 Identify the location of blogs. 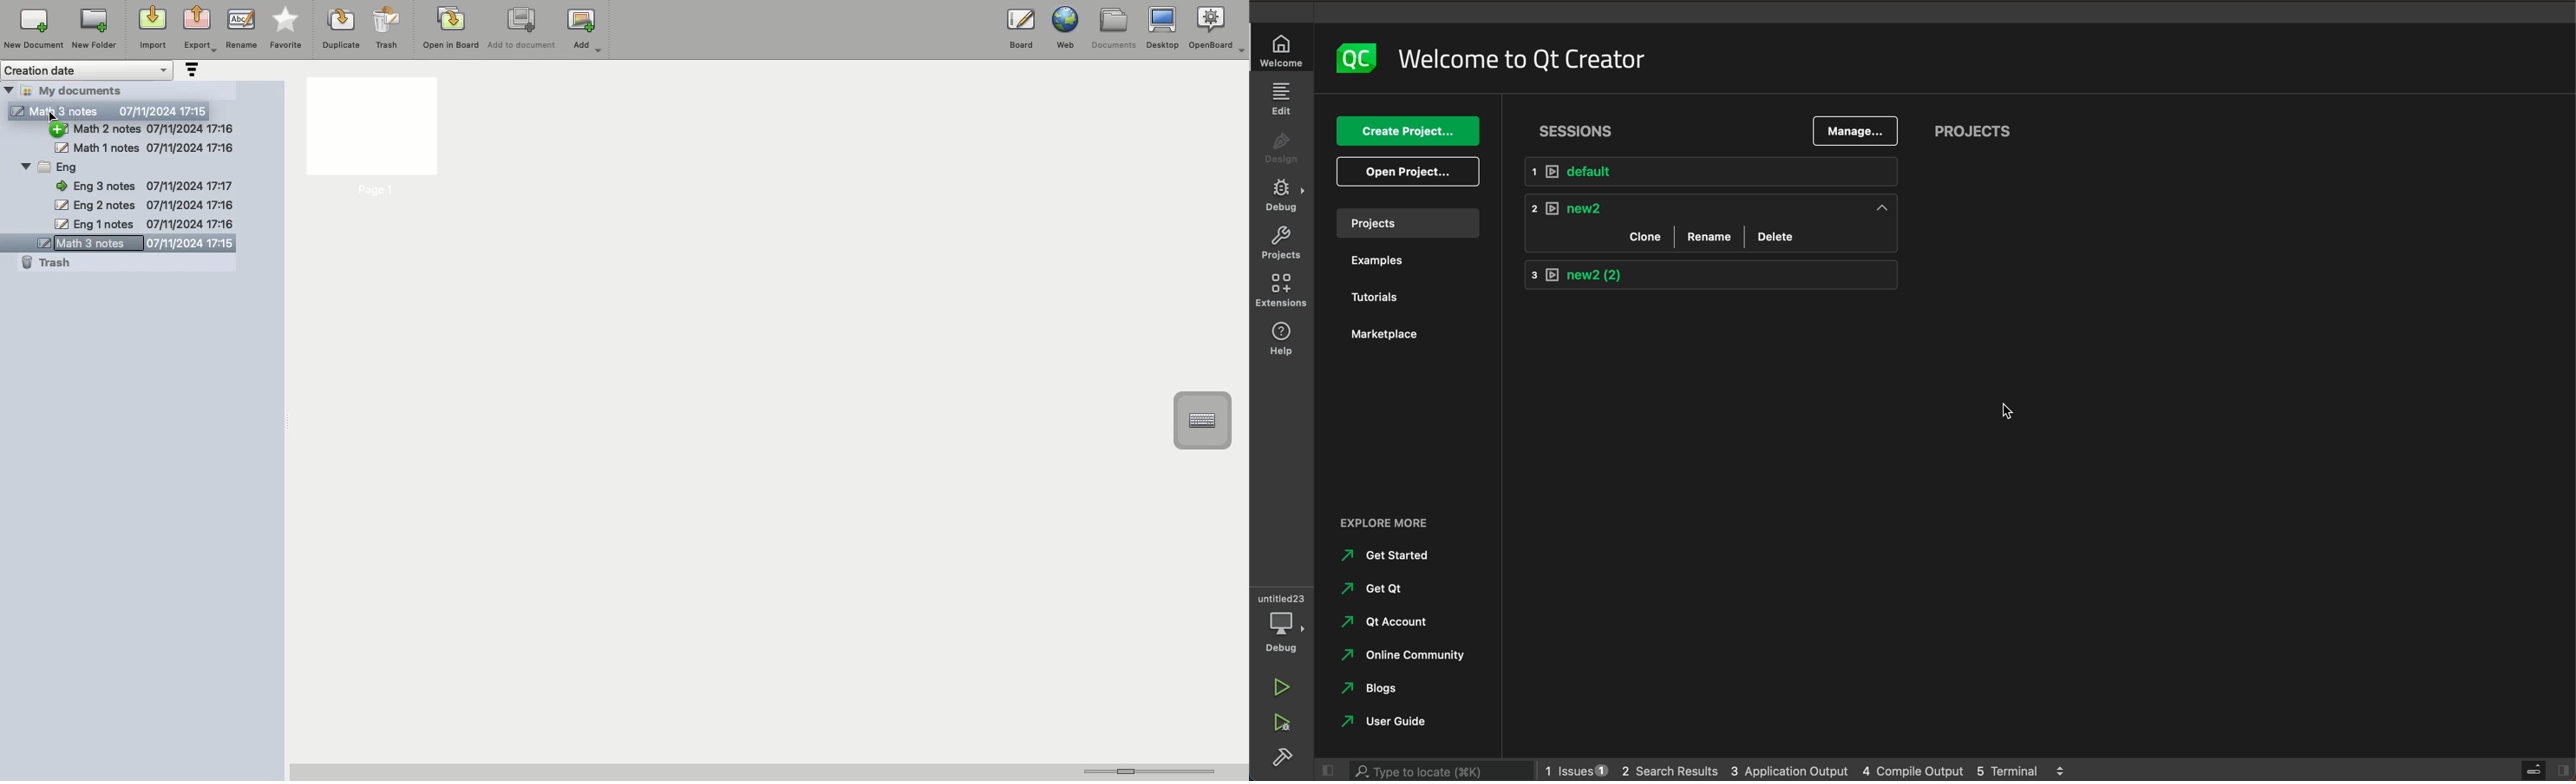
(1376, 688).